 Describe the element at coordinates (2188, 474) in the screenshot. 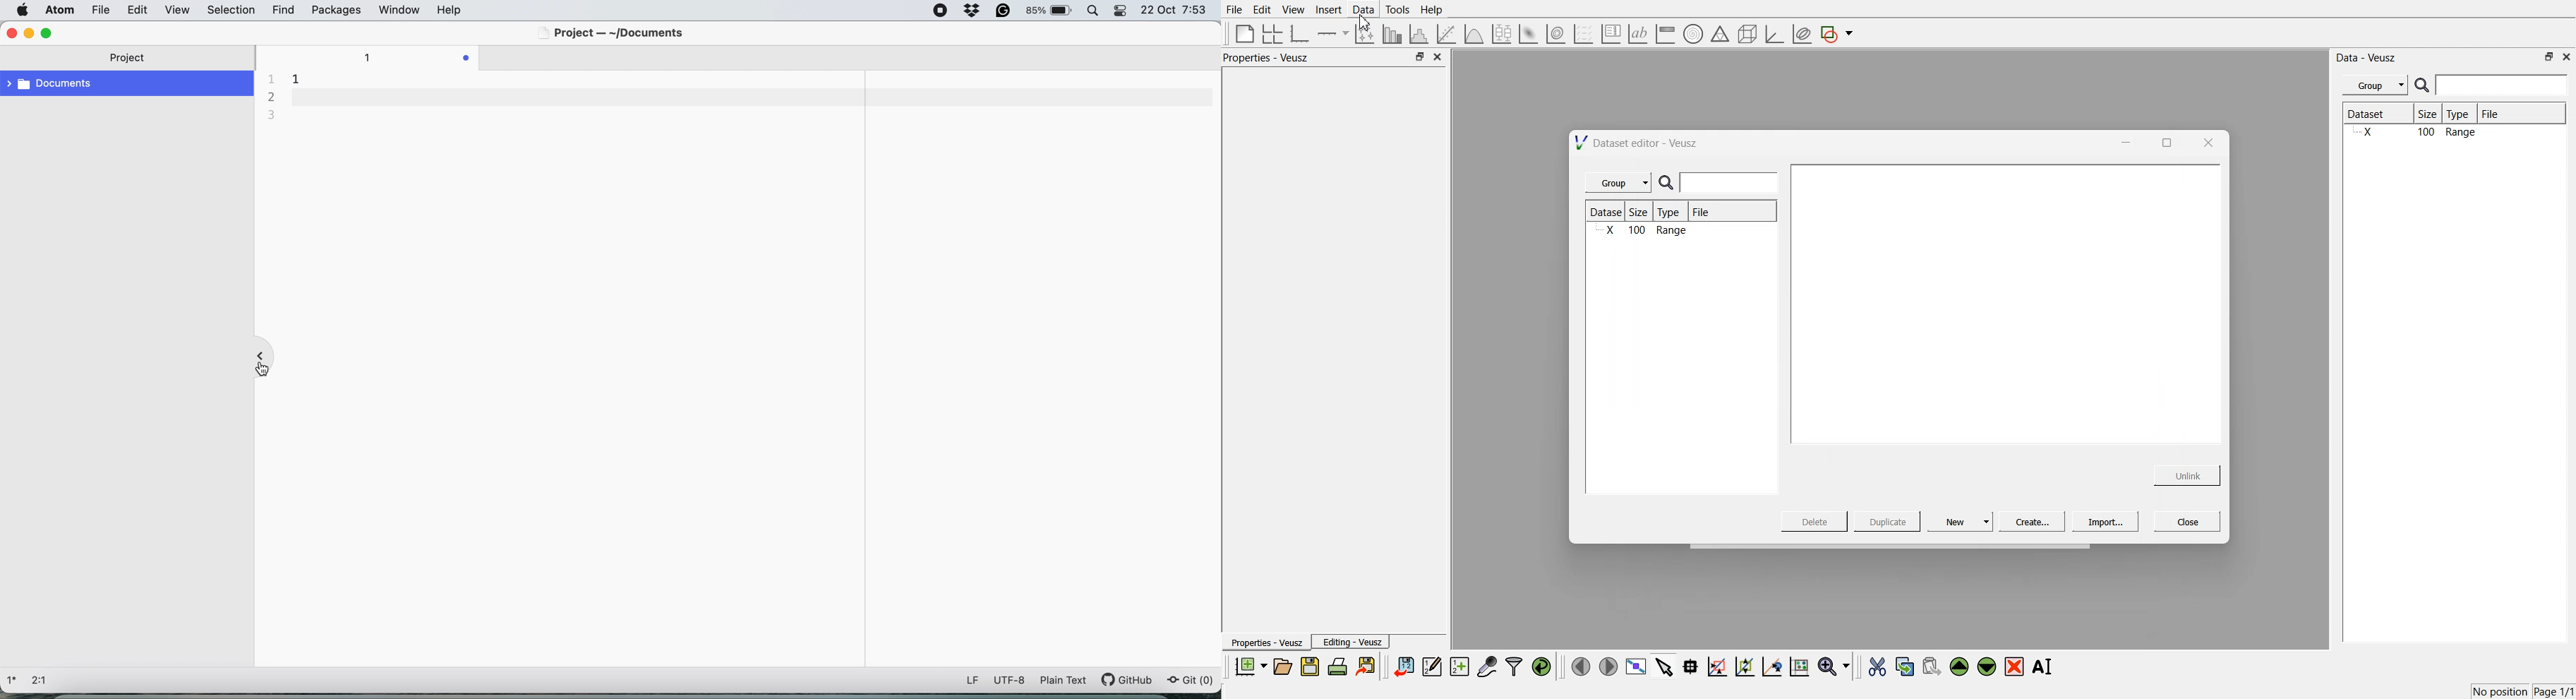

I see `Unlink` at that location.